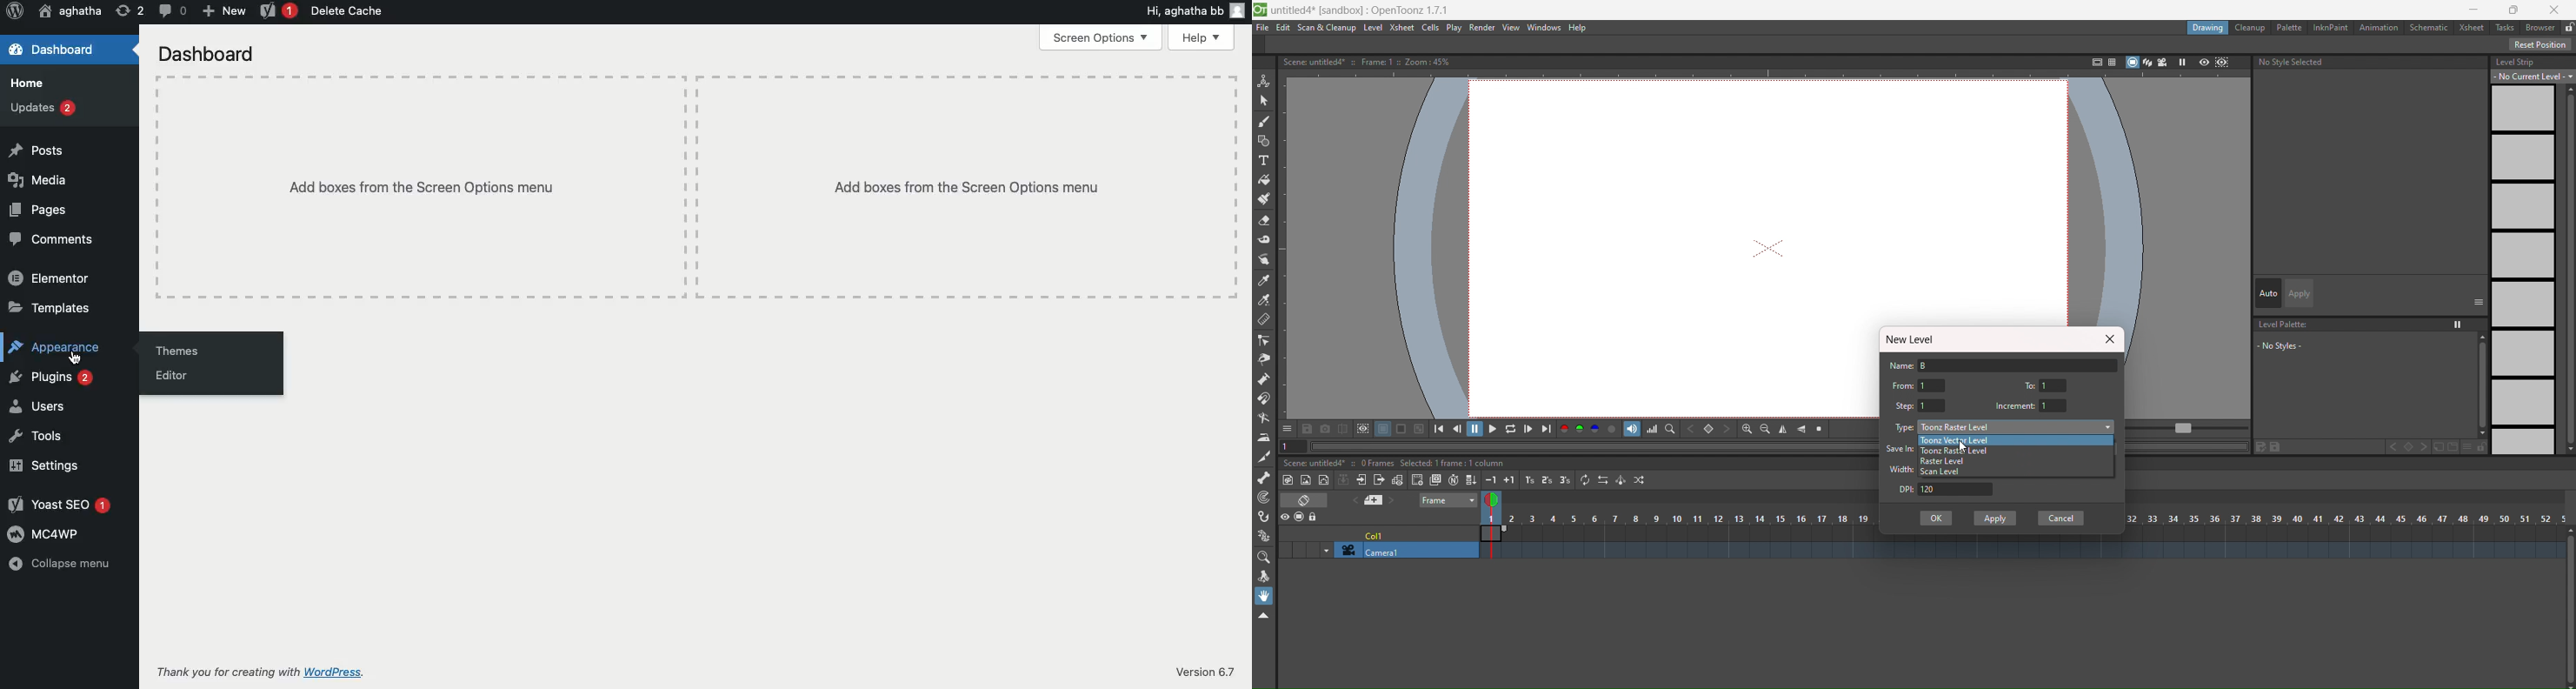 Image resolution: width=2576 pixels, height=700 pixels. Describe the element at coordinates (13, 10) in the screenshot. I see `Wordpress` at that location.